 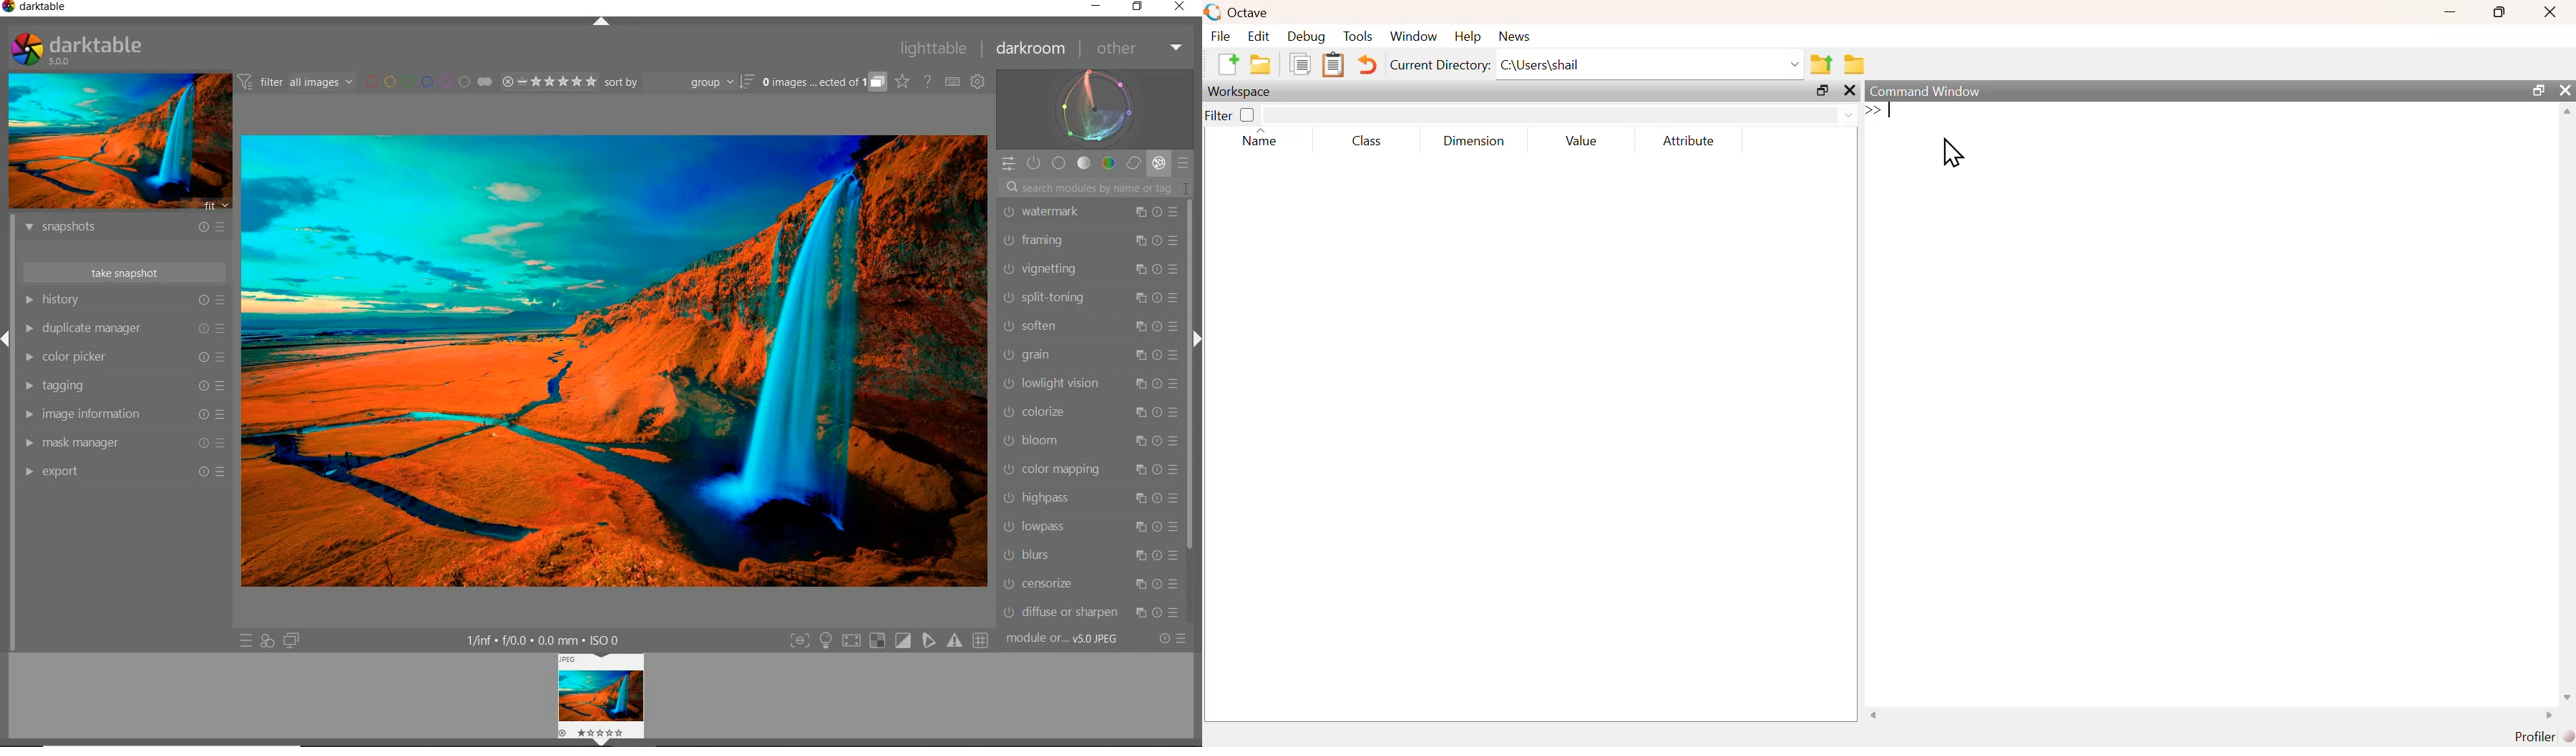 What do you see at coordinates (123, 414) in the screenshot?
I see `image information` at bounding box center [123, 414].